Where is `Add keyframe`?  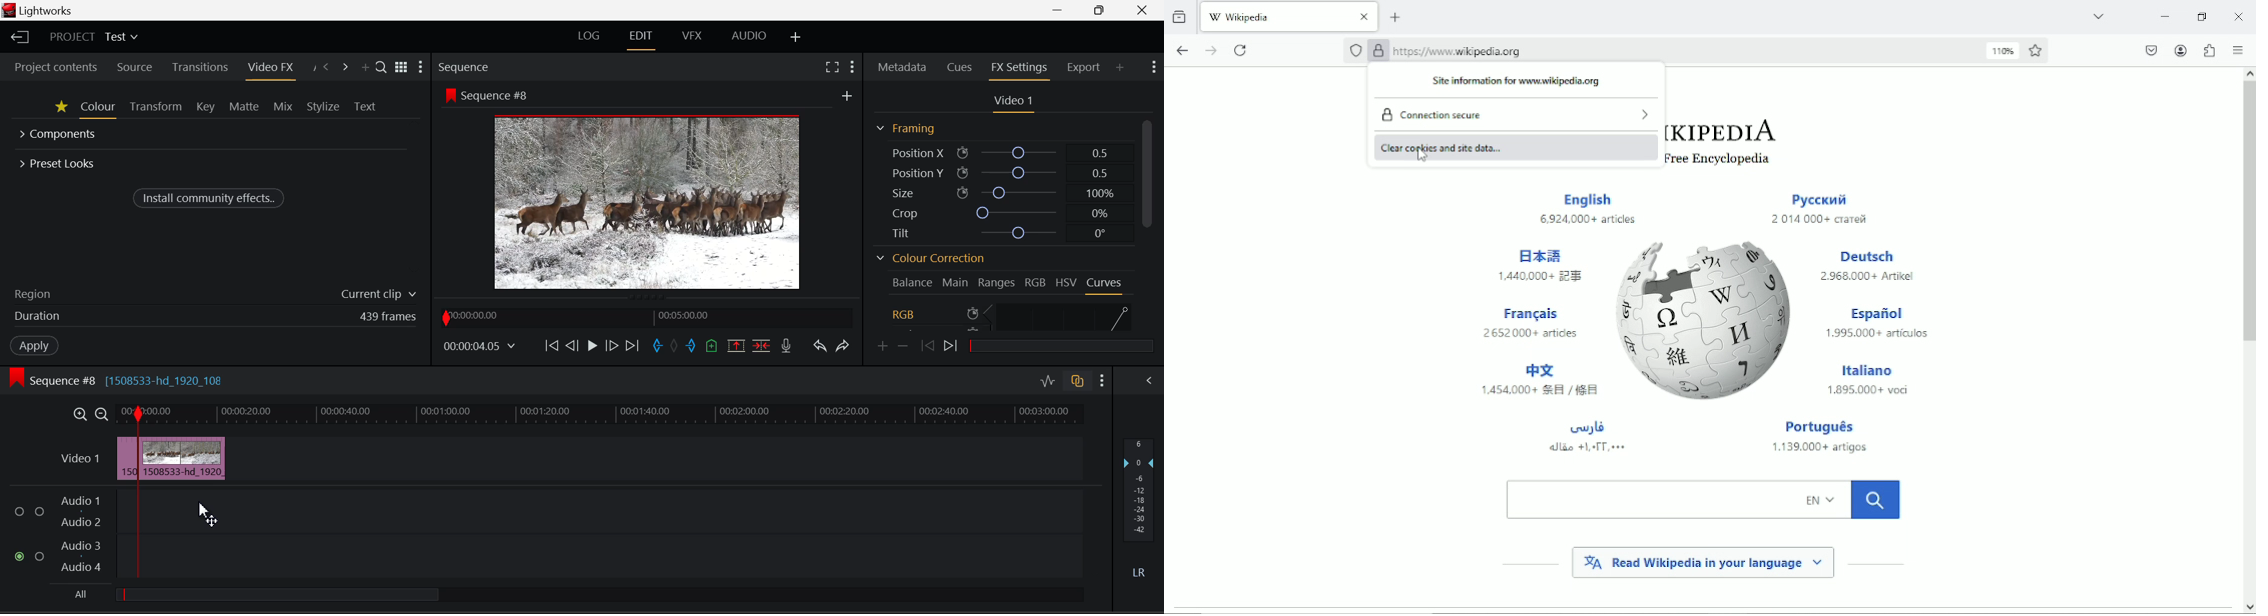 Add keyframe is located at coordinates (882, 347).